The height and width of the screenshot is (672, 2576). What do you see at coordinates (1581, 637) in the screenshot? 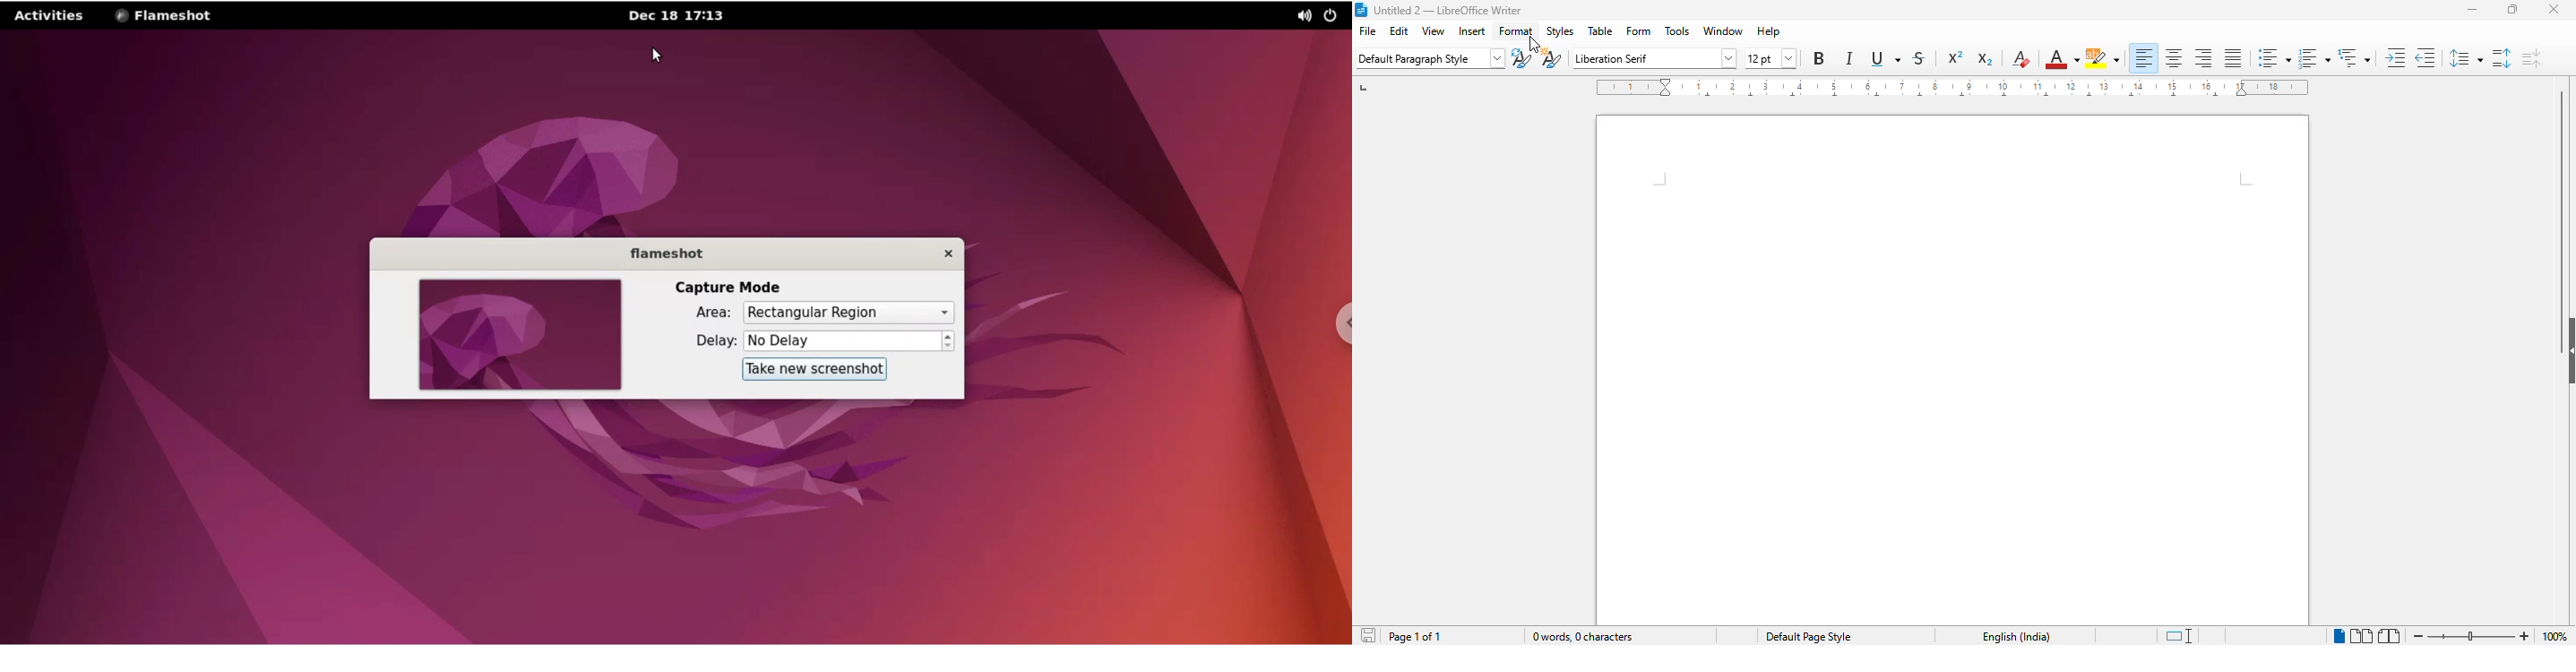
I see `0 words, 0 characters` at bounding box center [1581, 637].